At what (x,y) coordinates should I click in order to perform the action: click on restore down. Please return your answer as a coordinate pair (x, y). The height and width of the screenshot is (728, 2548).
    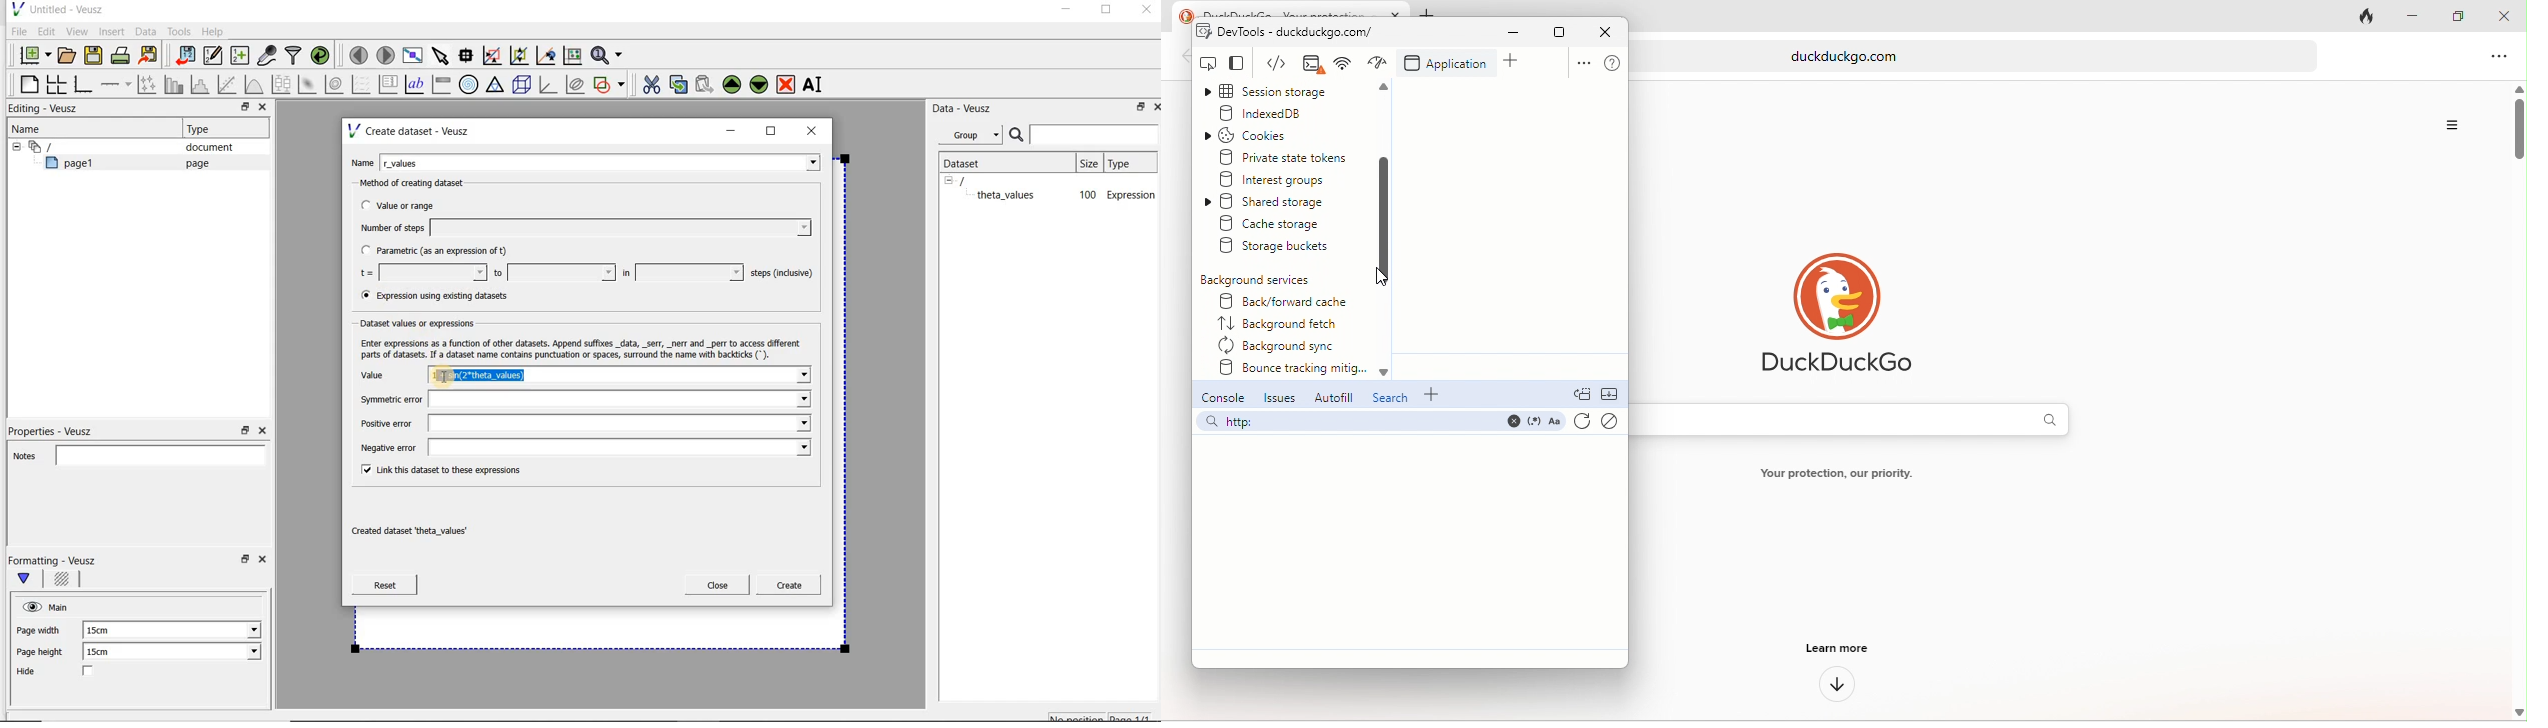
    Looking at the image, I should click on (246, 431).